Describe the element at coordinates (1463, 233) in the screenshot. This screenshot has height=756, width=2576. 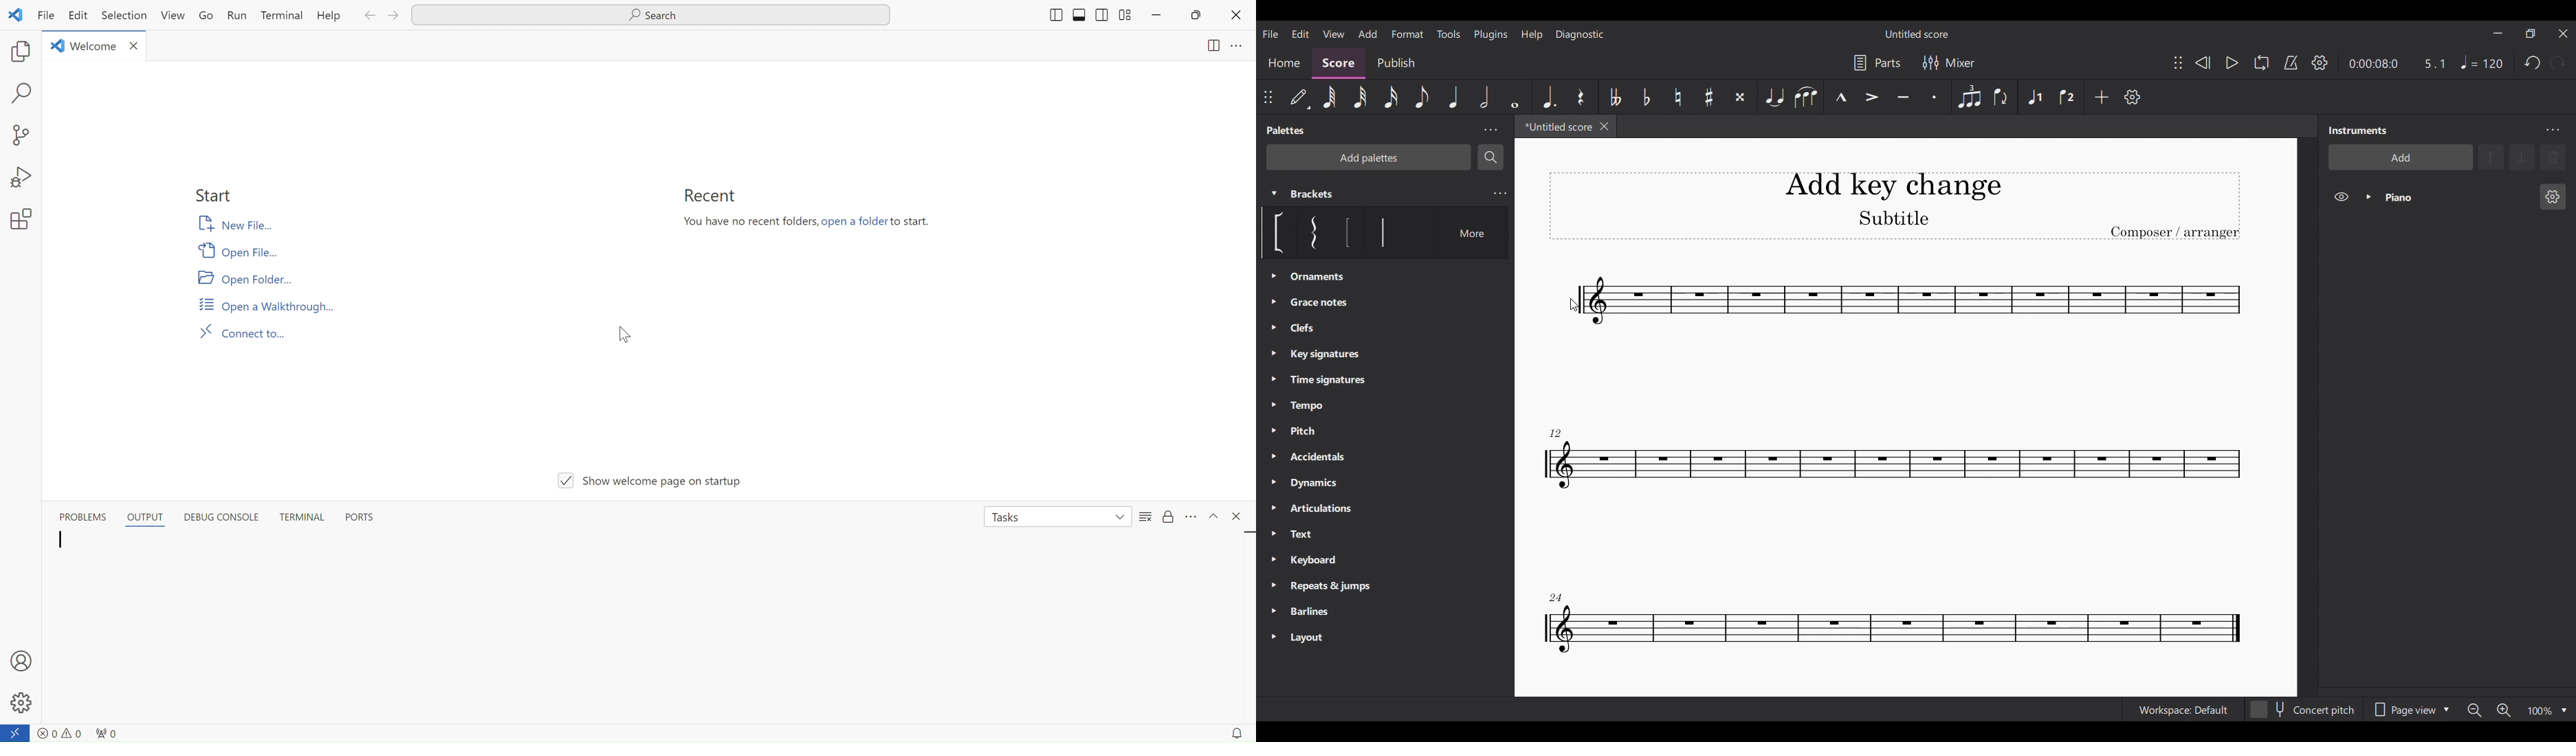
I see `More options` at that location.